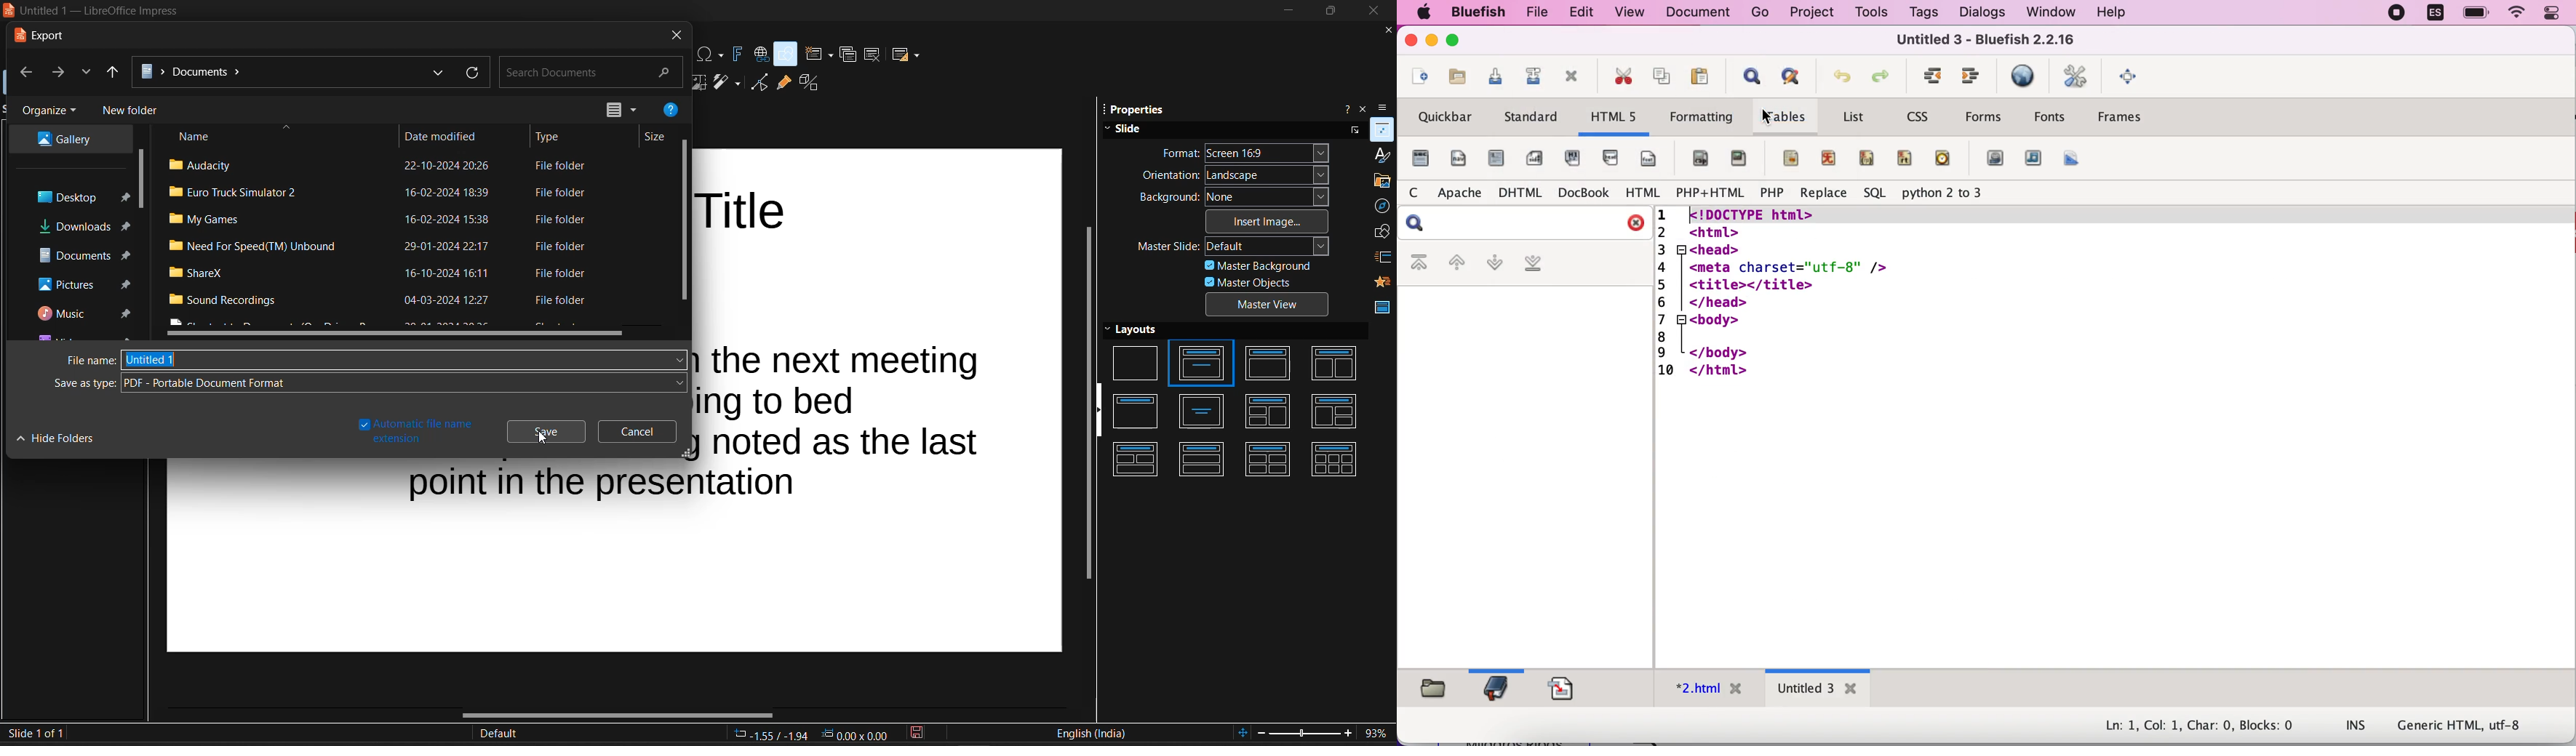 Image resolution: width=2576 pixels, height=756 pixels. What do you see at coordinates (1697, 157) in the screenshot?
I see `figure caption` at bounding box center [1697, 157].